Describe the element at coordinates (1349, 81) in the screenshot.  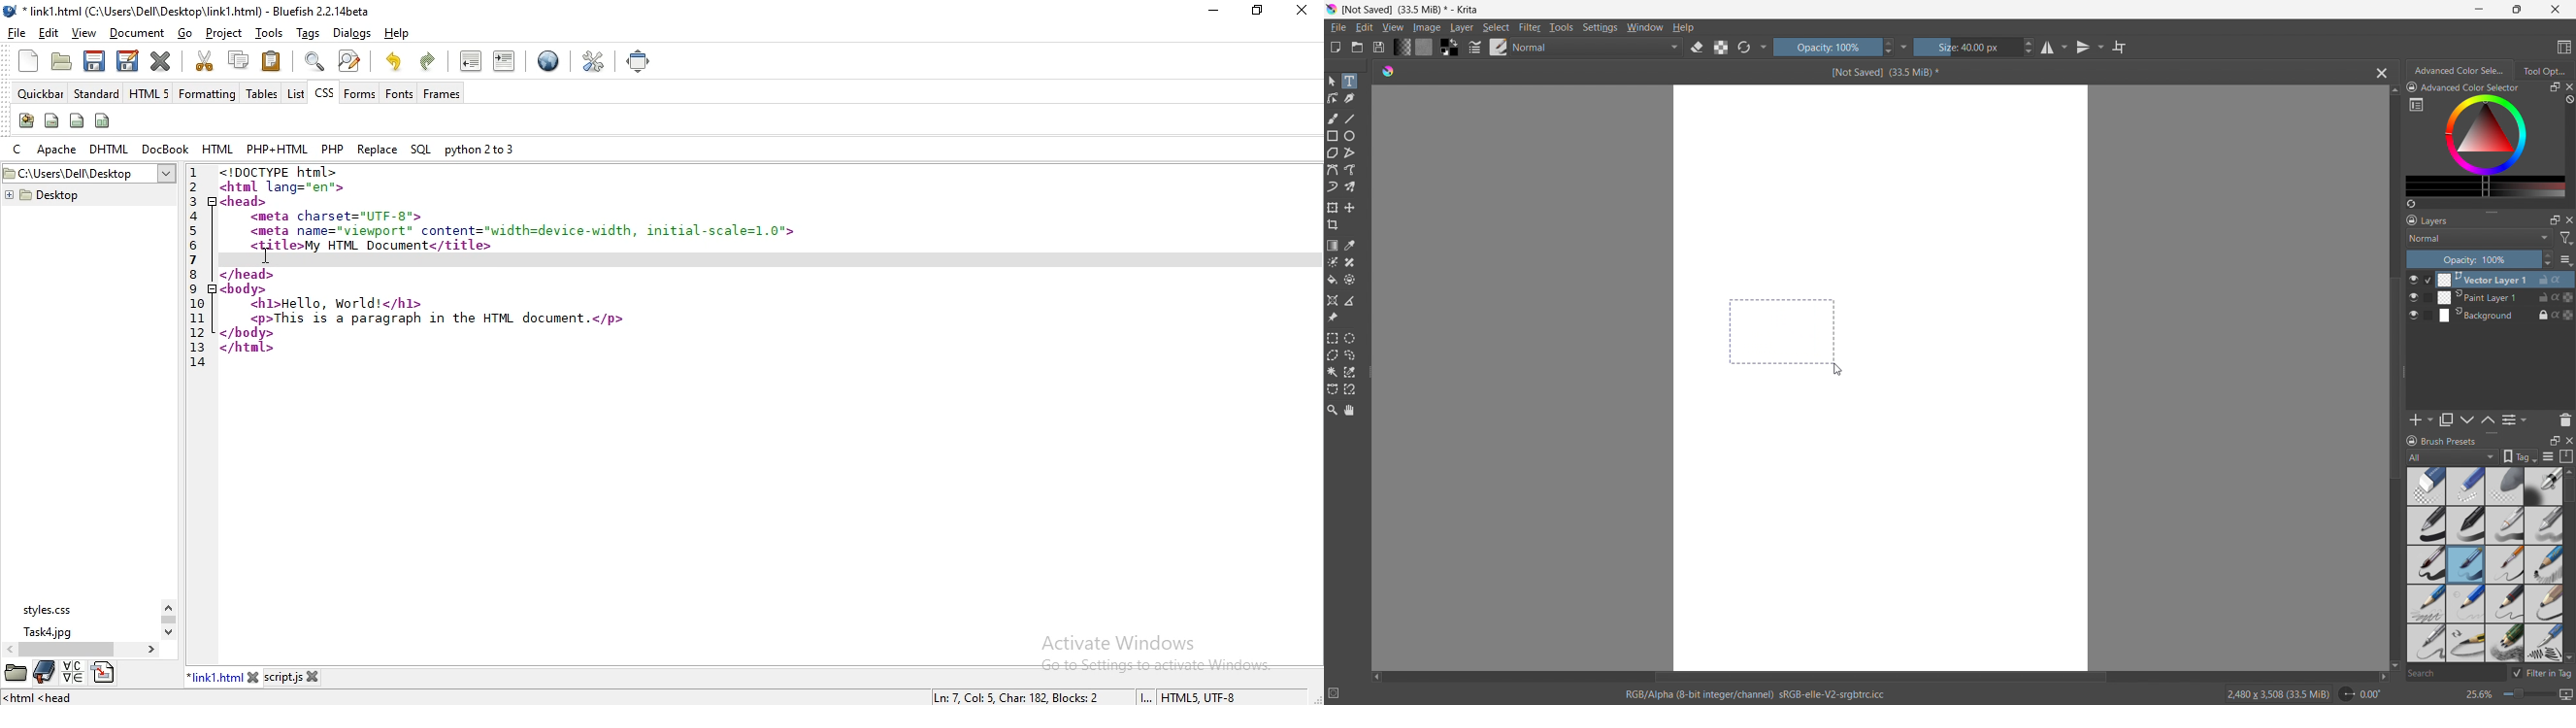
I see `text tool selected` at that location.